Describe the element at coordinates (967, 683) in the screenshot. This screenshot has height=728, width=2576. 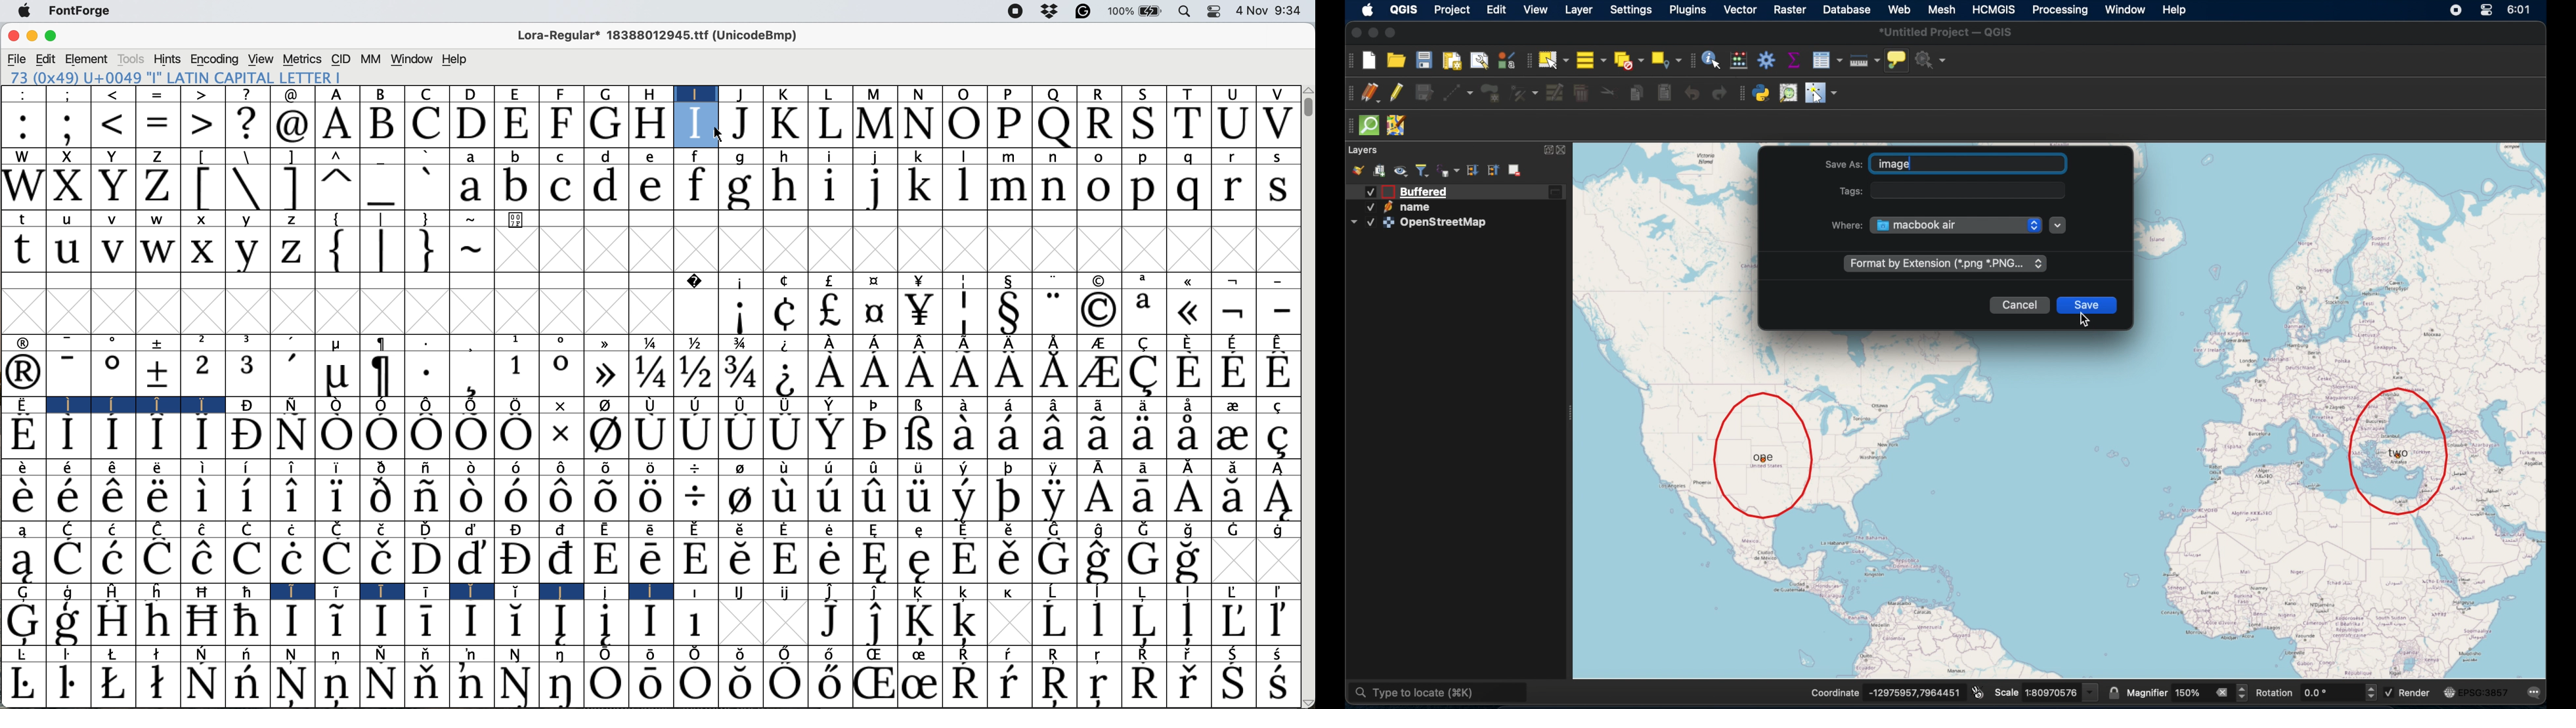
I see `Symbol` at that location.